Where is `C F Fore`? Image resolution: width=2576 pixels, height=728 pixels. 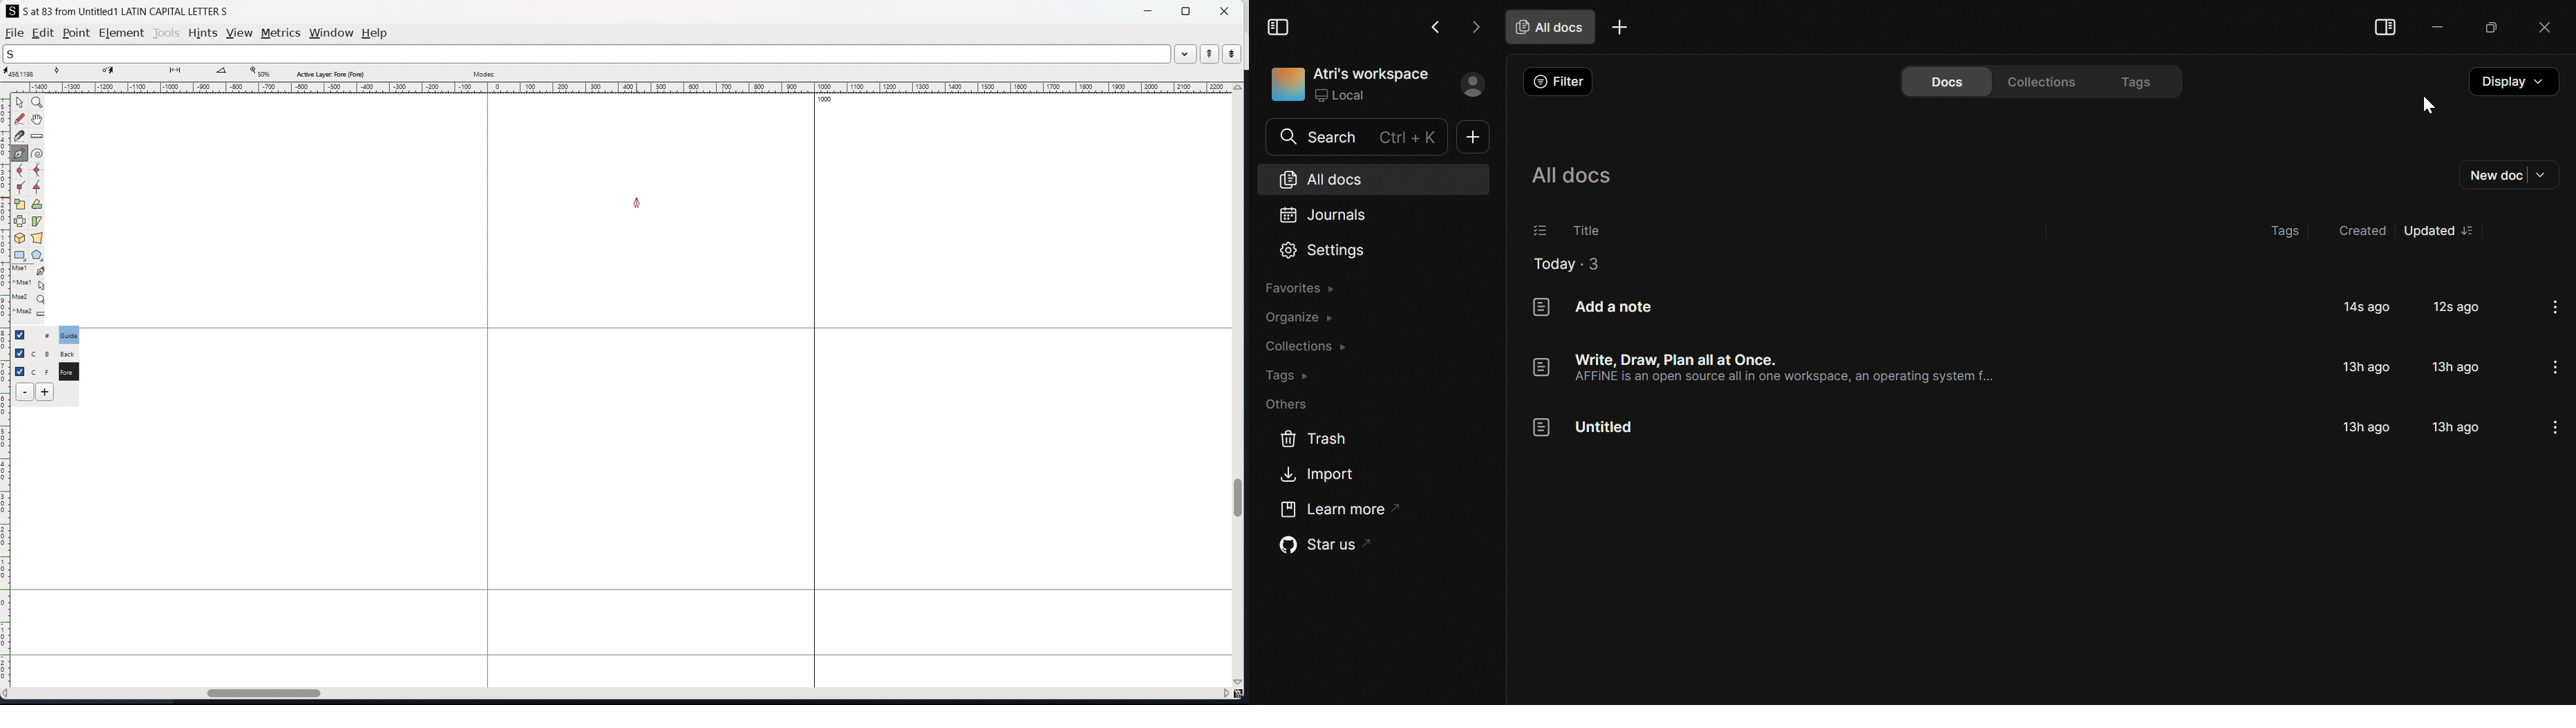 C F Fore is located at coordinates (68, 371).